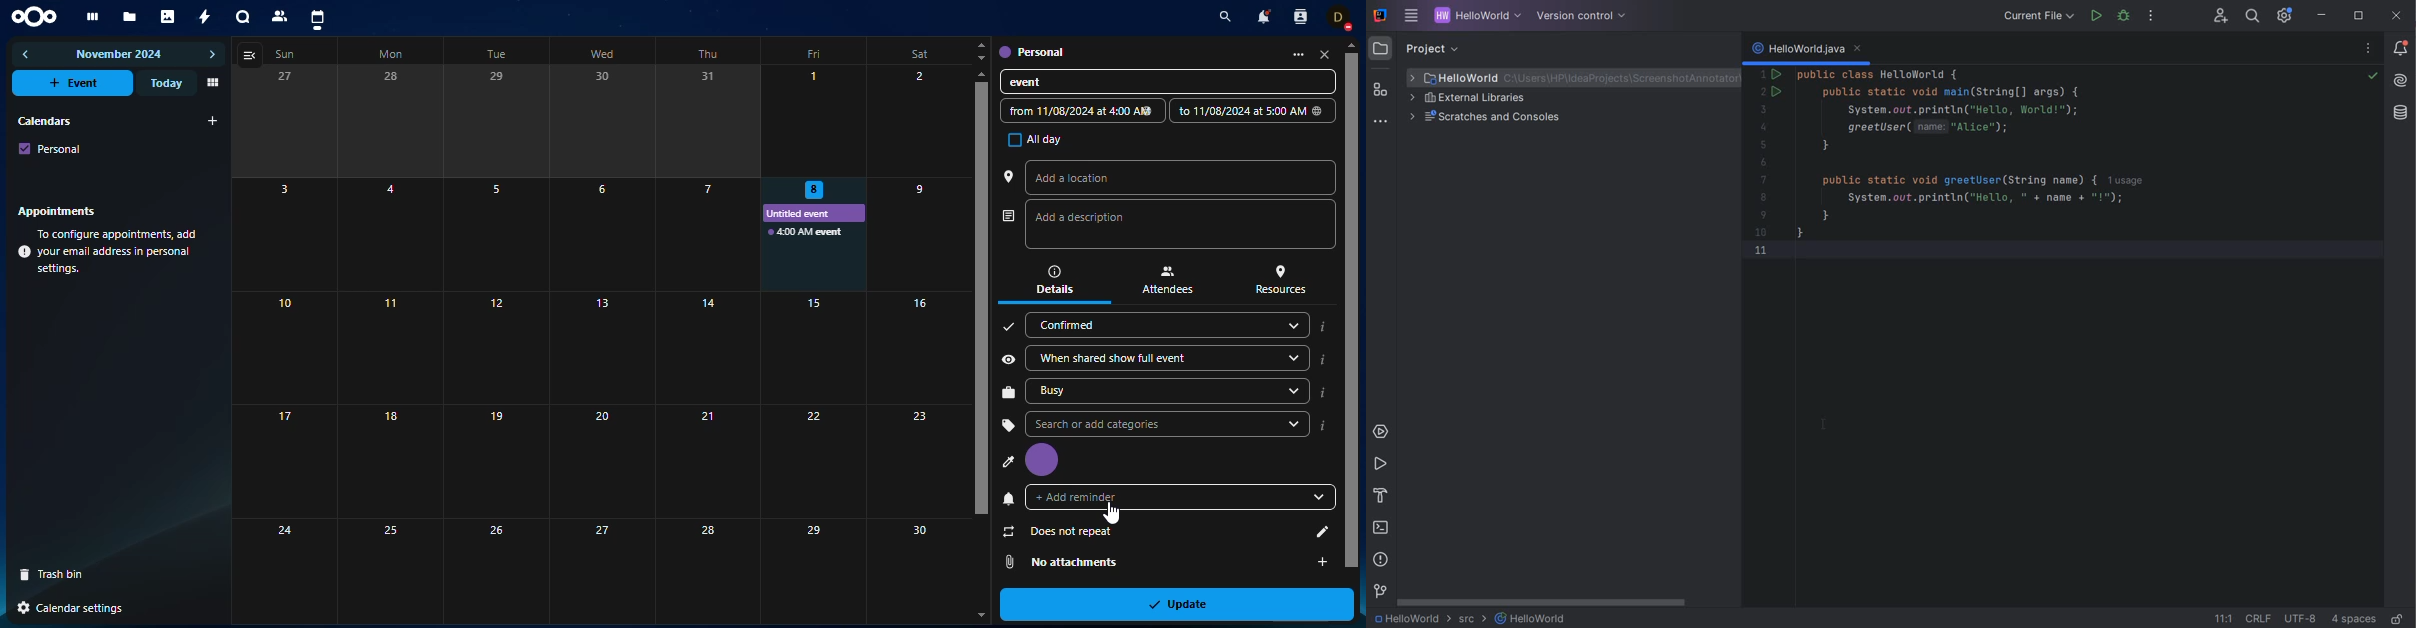 The width and height of the screenshot is (2436, 644). What do you see at coordinates (1006, 217) in the screenshot?
I see `author` at bounding box center [1006, 217].